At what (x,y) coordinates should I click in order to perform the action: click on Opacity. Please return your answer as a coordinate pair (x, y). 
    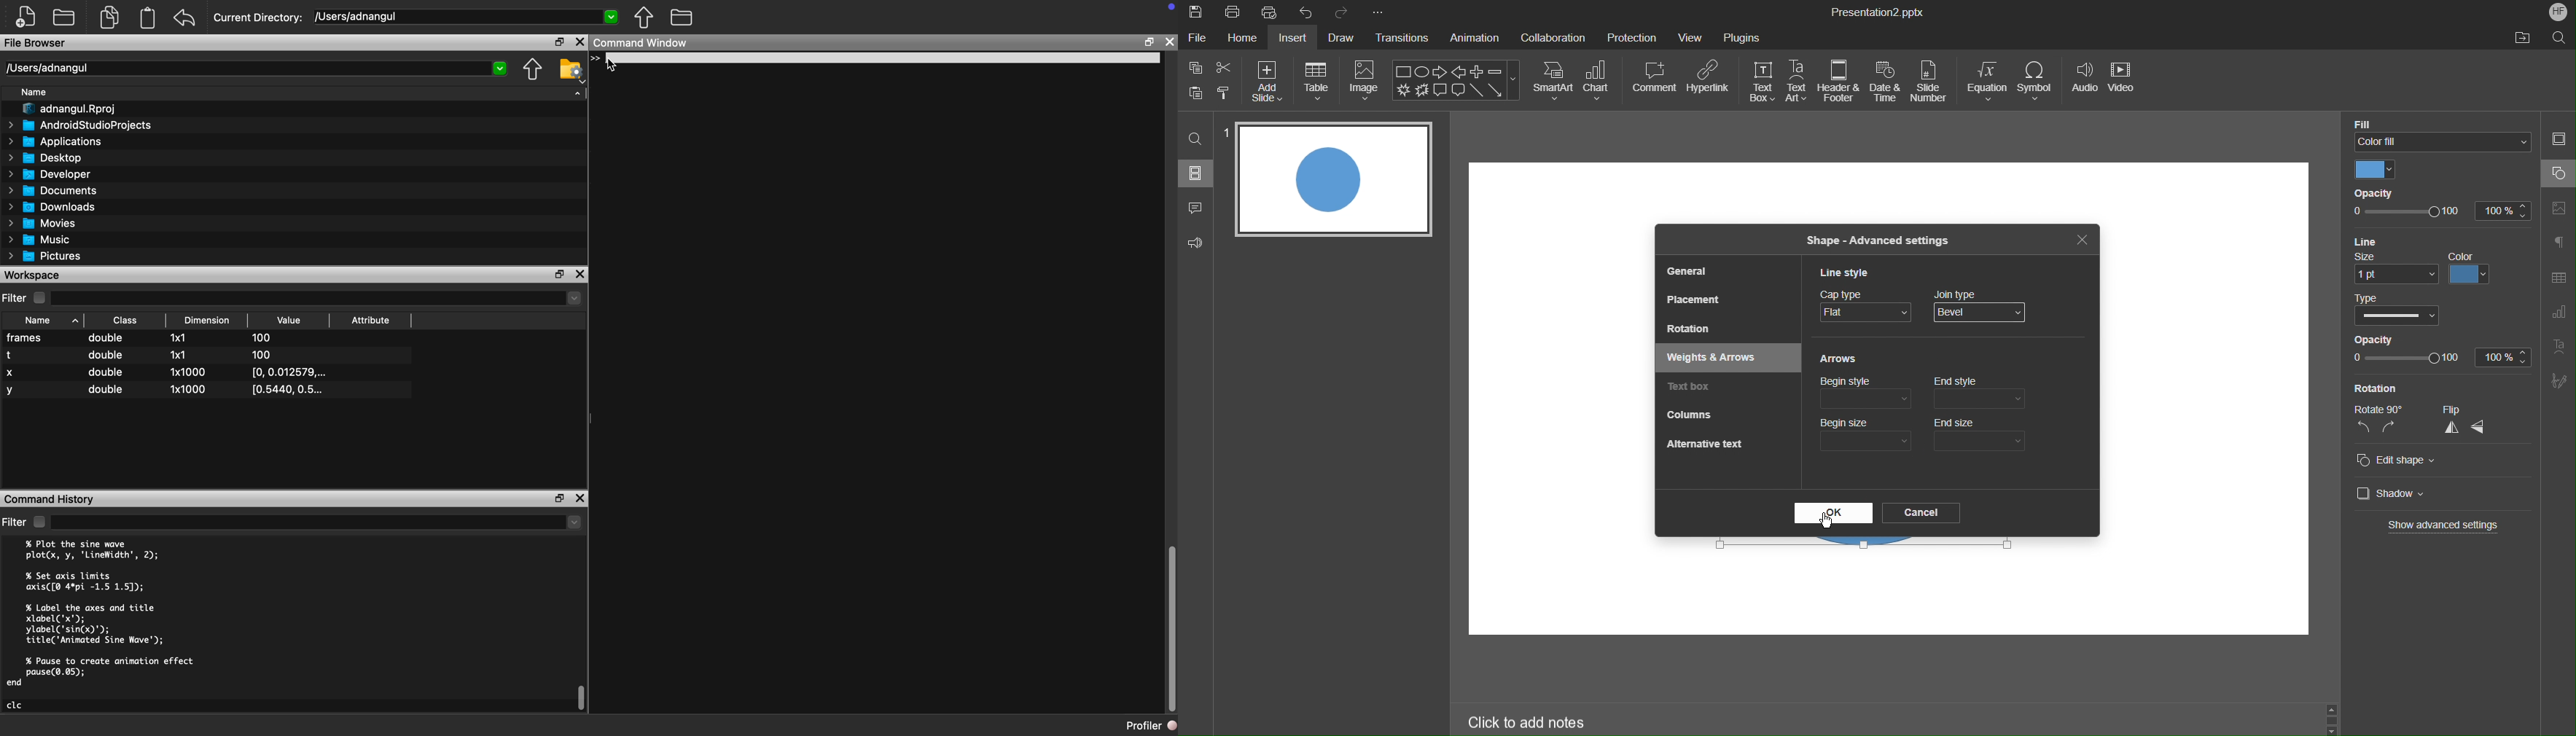
    Looking at the image, I should click on (2375, 339).